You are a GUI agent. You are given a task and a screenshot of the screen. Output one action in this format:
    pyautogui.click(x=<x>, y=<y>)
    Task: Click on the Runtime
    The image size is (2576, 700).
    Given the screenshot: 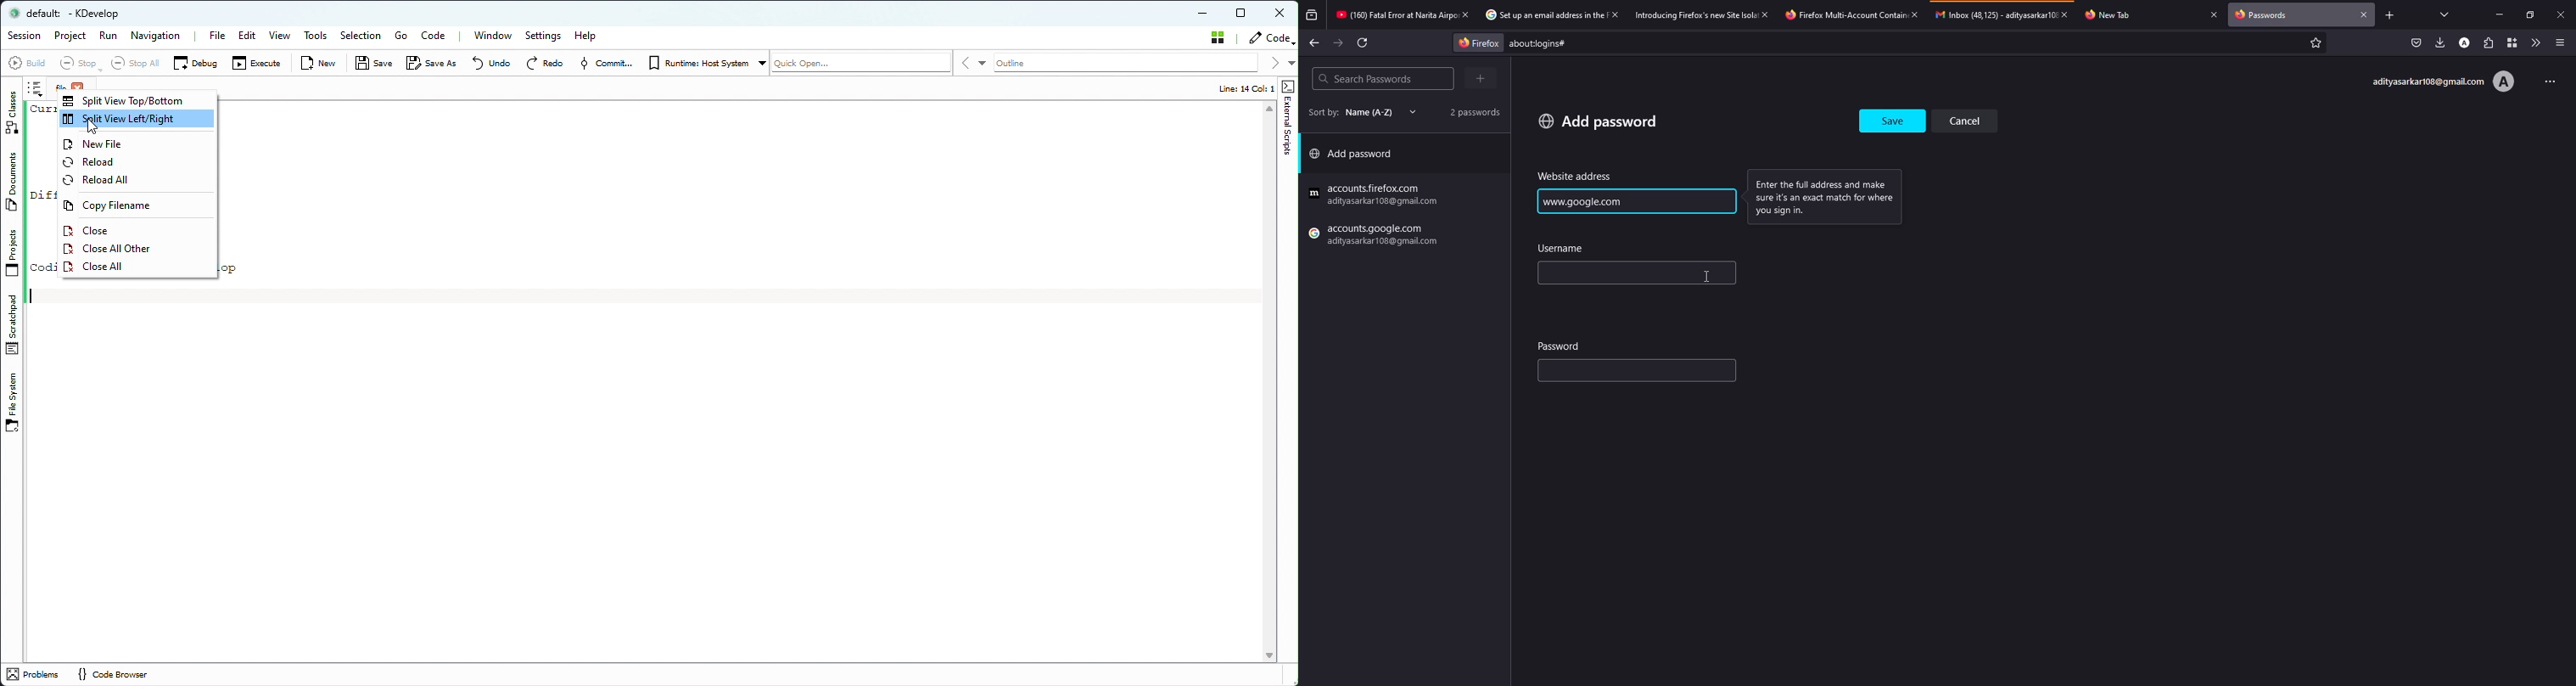 What is the action you would take?
    pyautogui.click(x=708, y=63)
    